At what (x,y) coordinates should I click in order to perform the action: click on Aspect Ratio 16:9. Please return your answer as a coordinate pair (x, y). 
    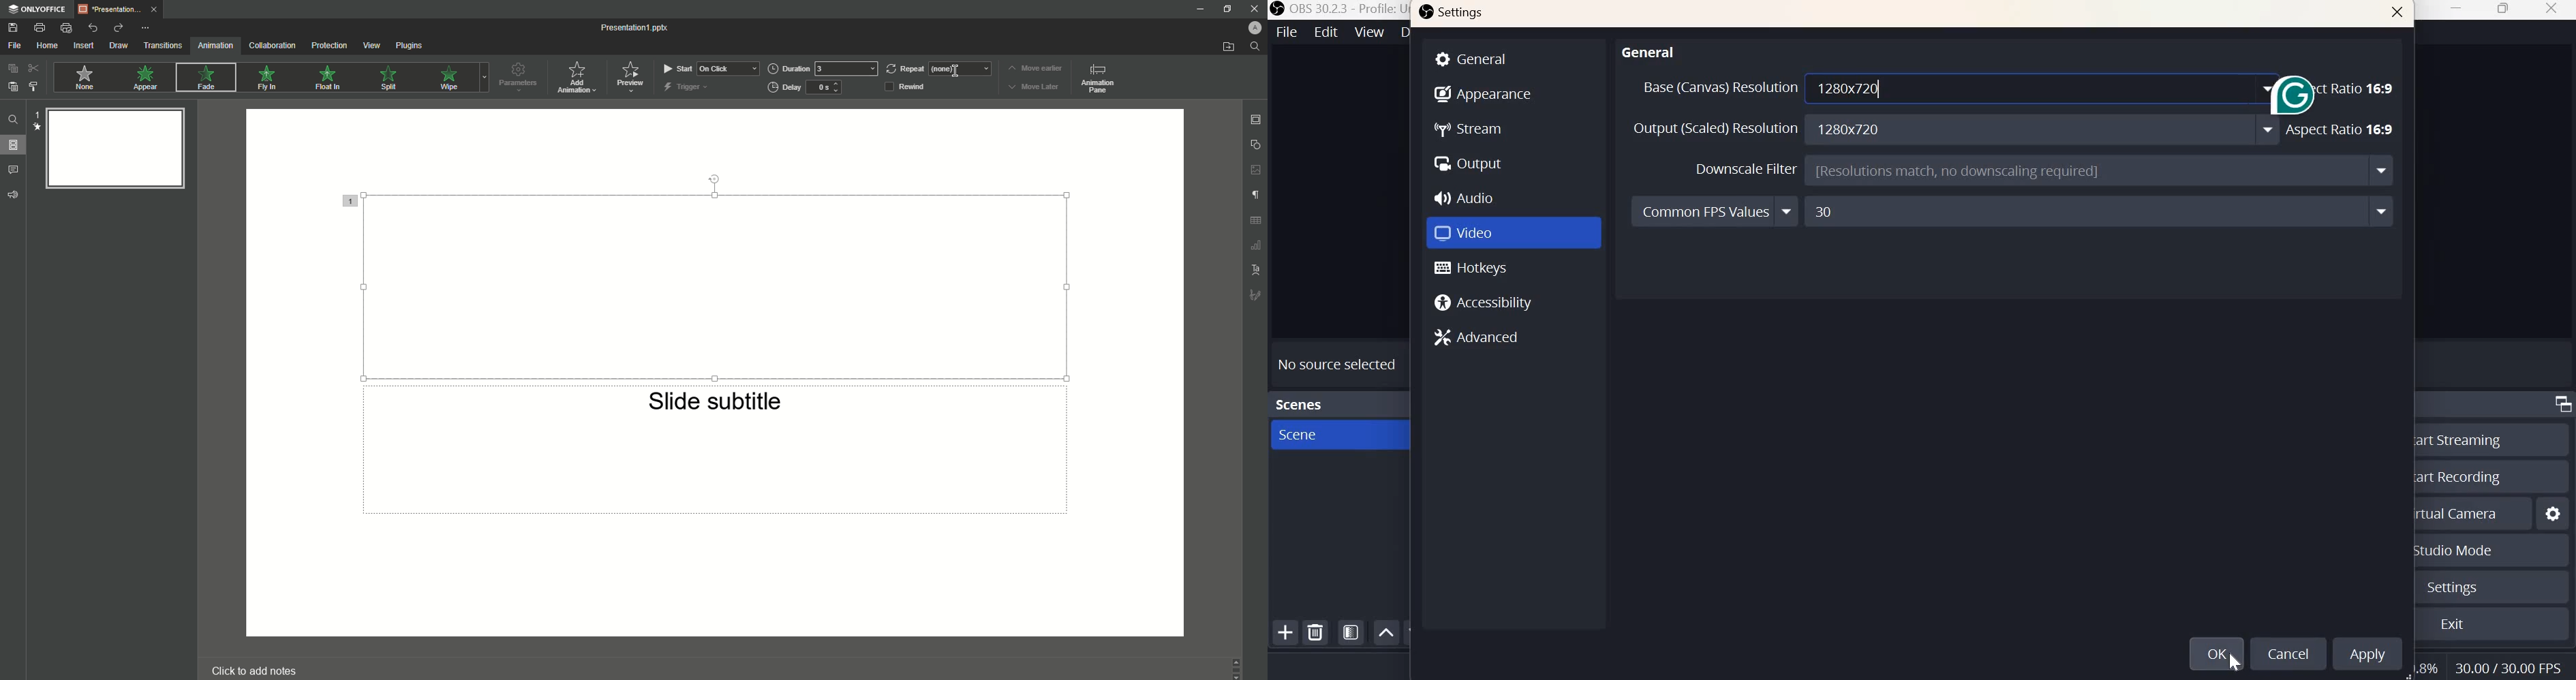
    Looking at the image, I should click on (2340, 130).